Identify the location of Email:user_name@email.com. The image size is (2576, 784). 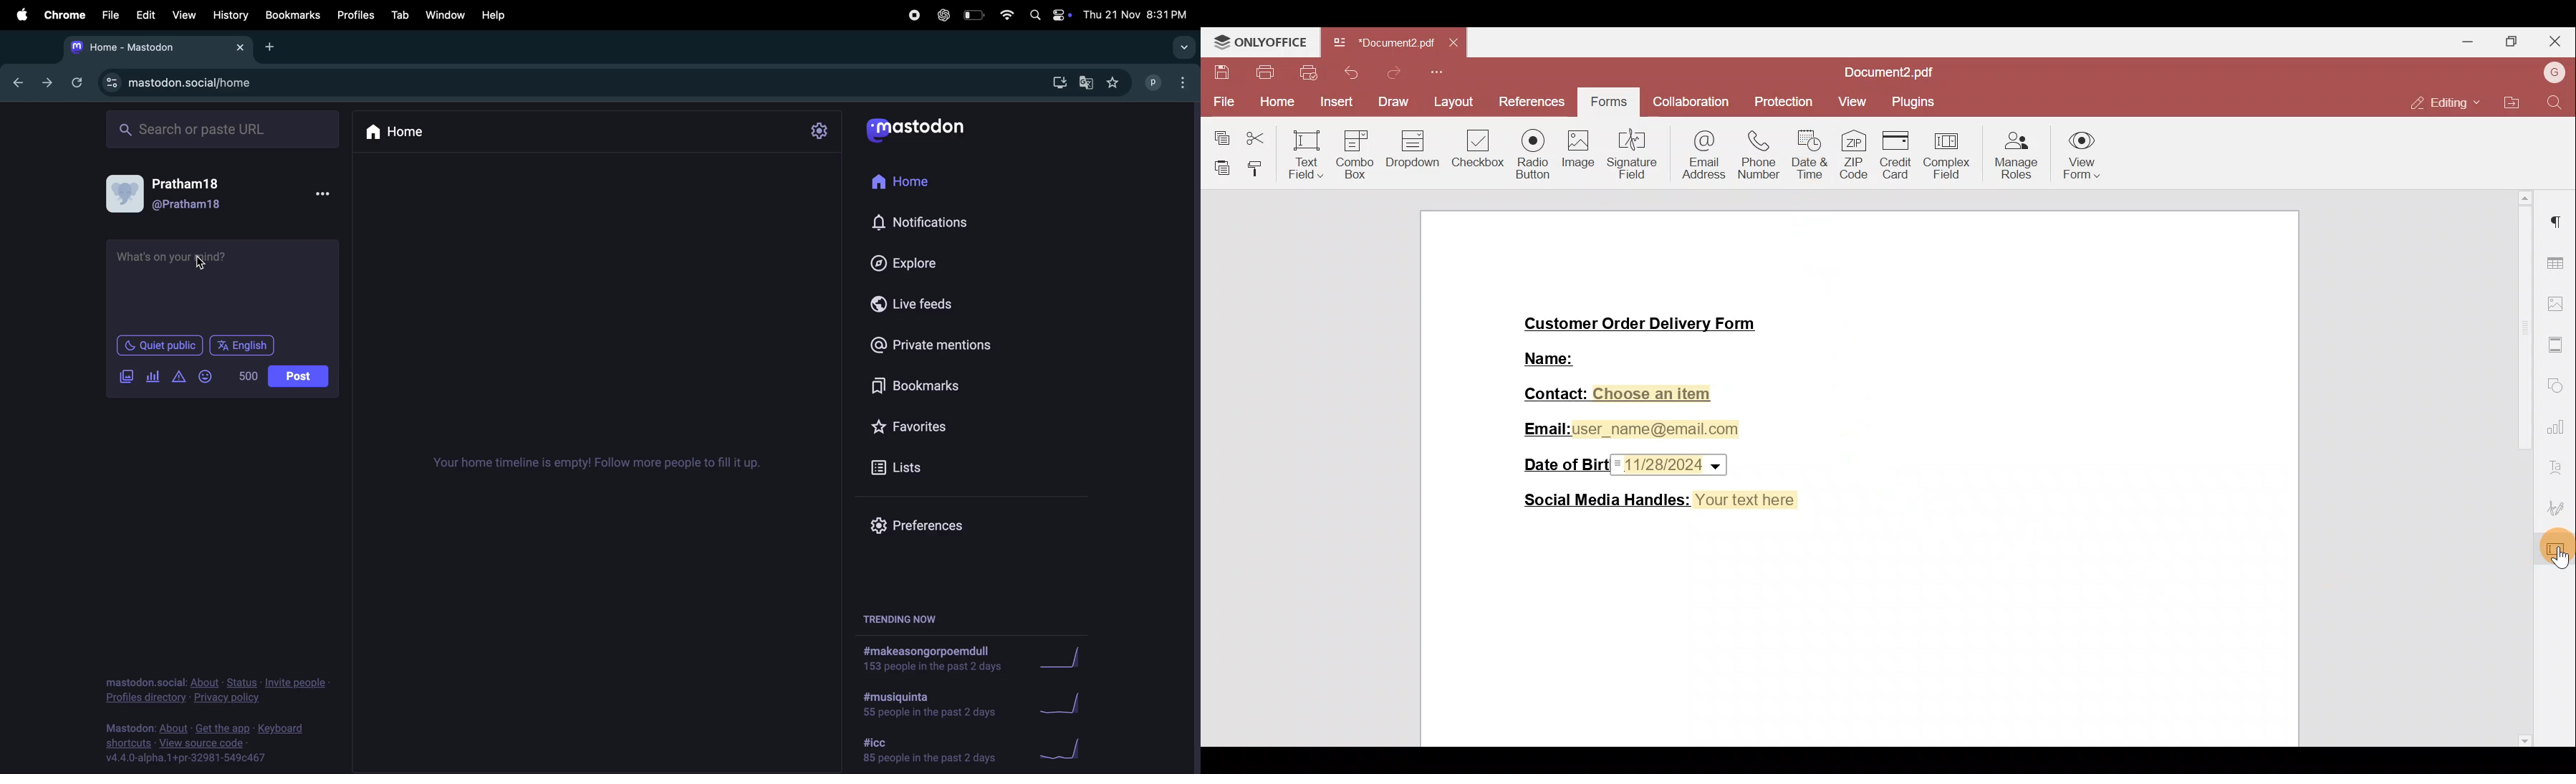
(1633, 429).